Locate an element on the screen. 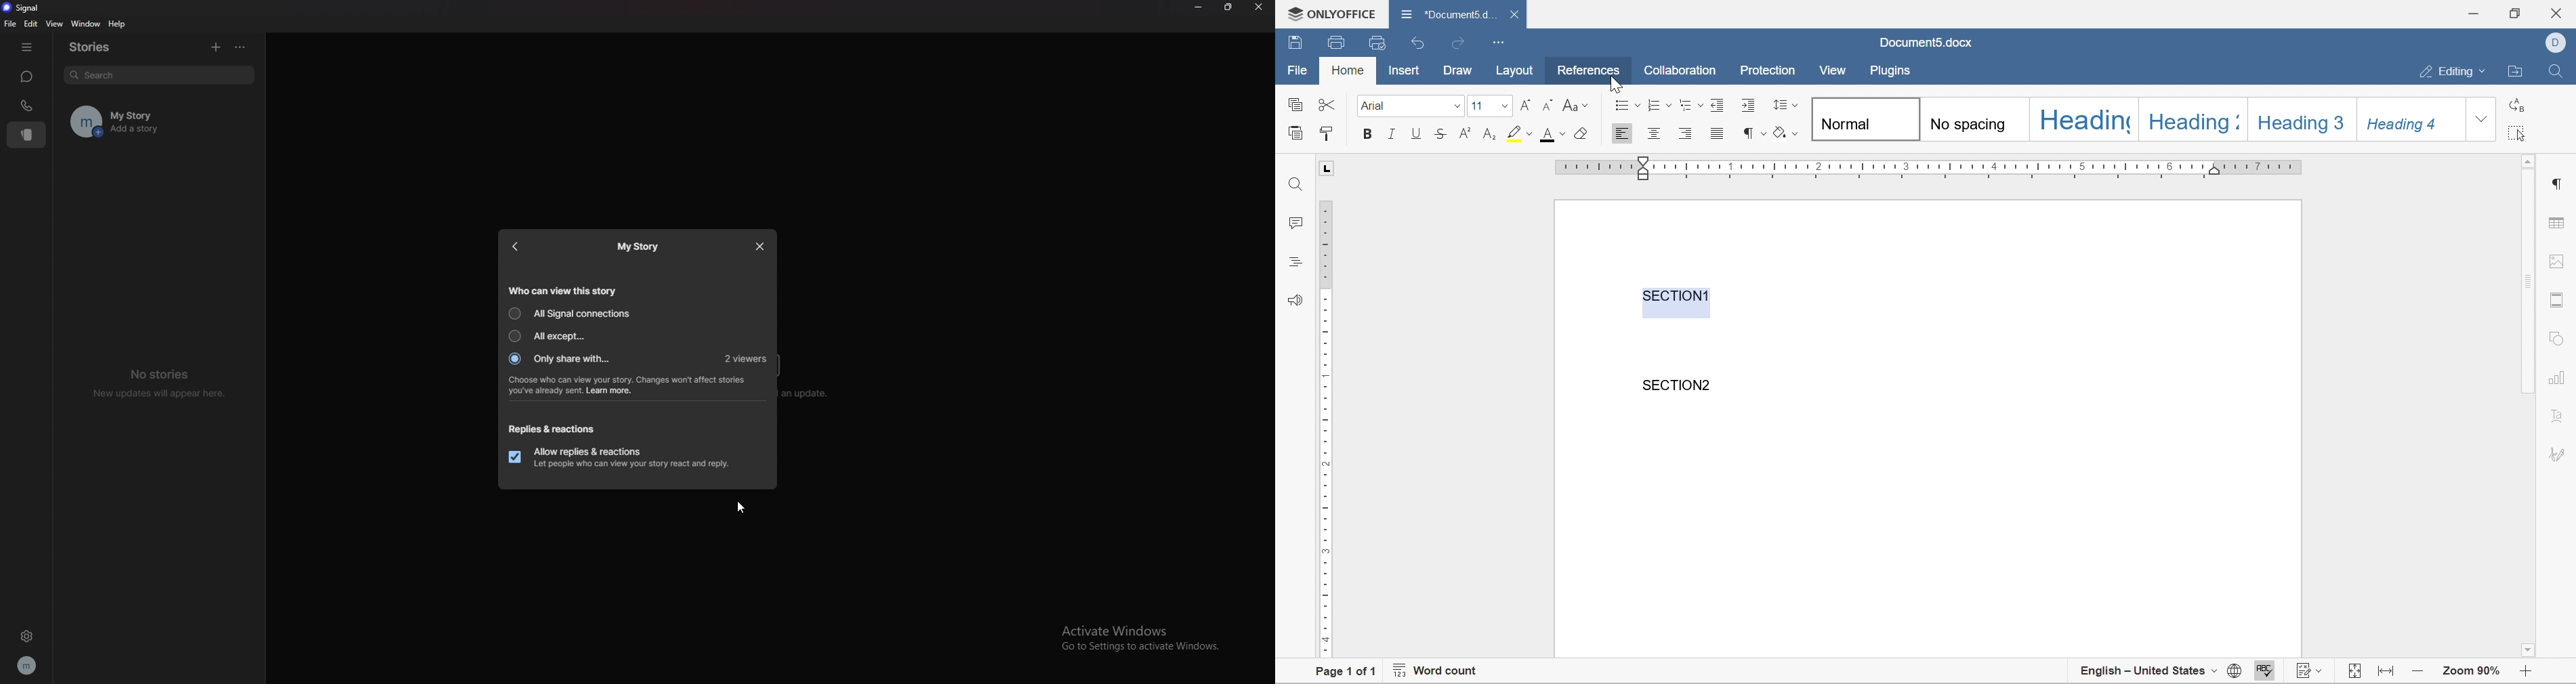  resize is located at coordinates (1228, 7).